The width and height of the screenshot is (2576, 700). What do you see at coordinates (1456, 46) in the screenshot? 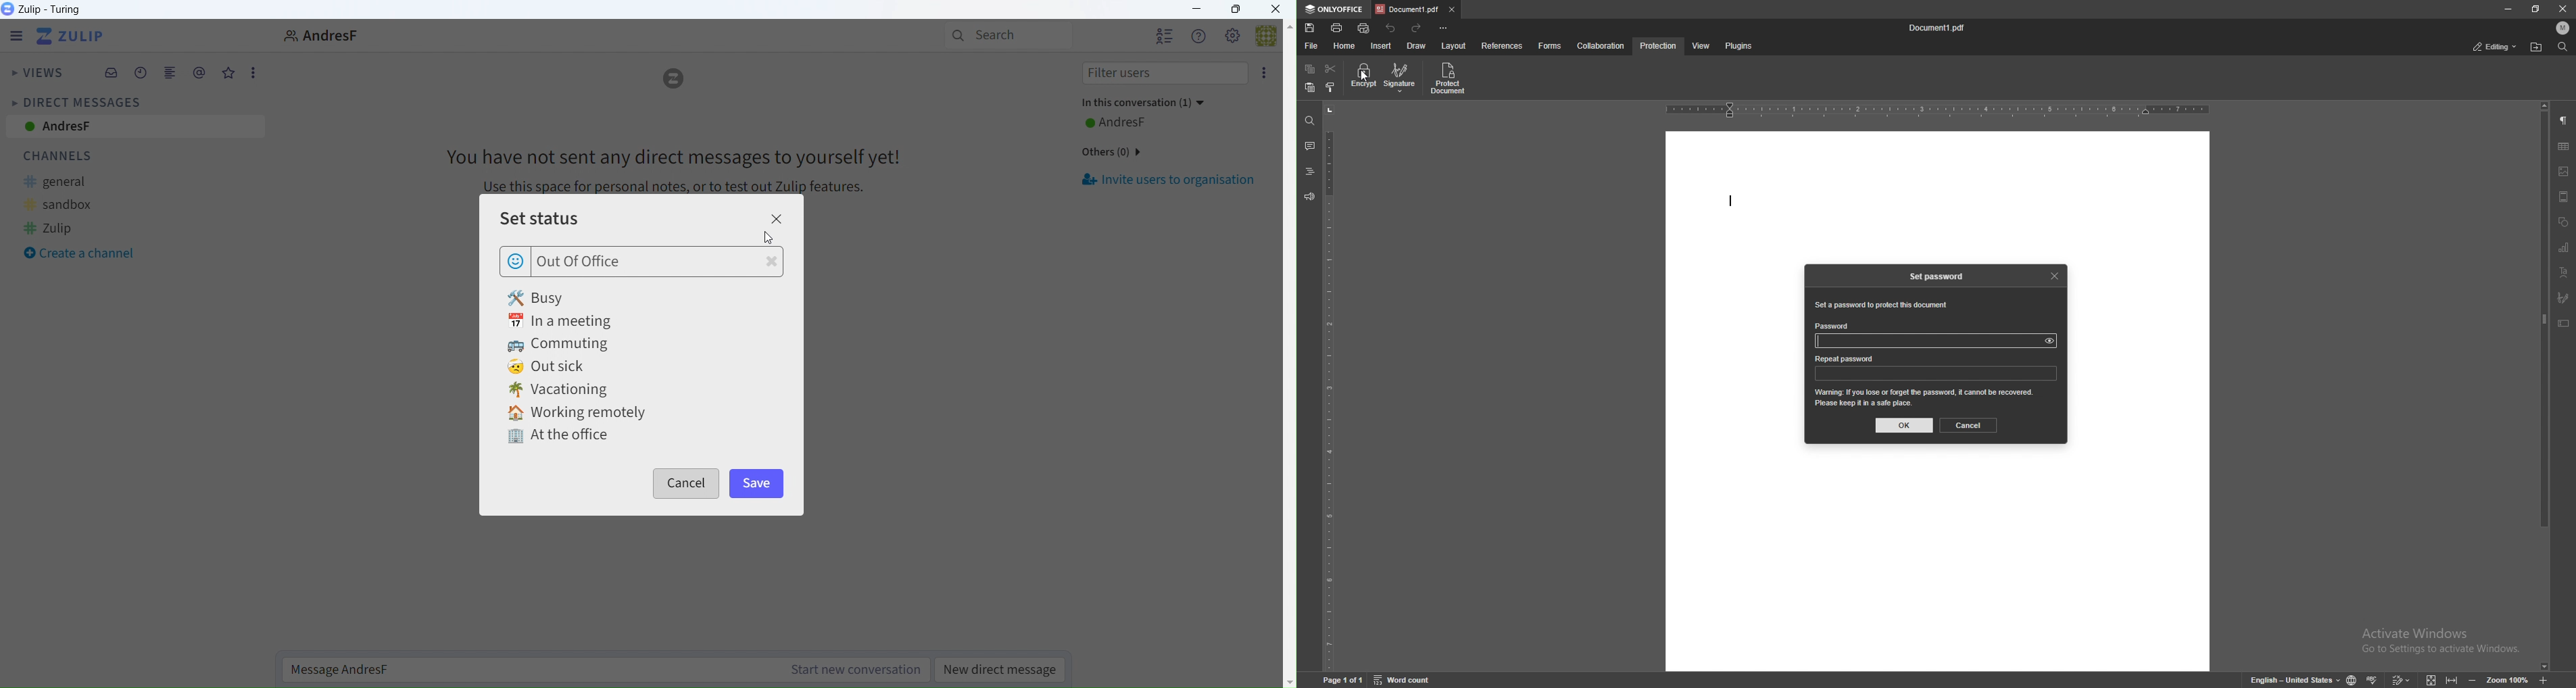
I see `layout` at bounding box center [1456, 46].